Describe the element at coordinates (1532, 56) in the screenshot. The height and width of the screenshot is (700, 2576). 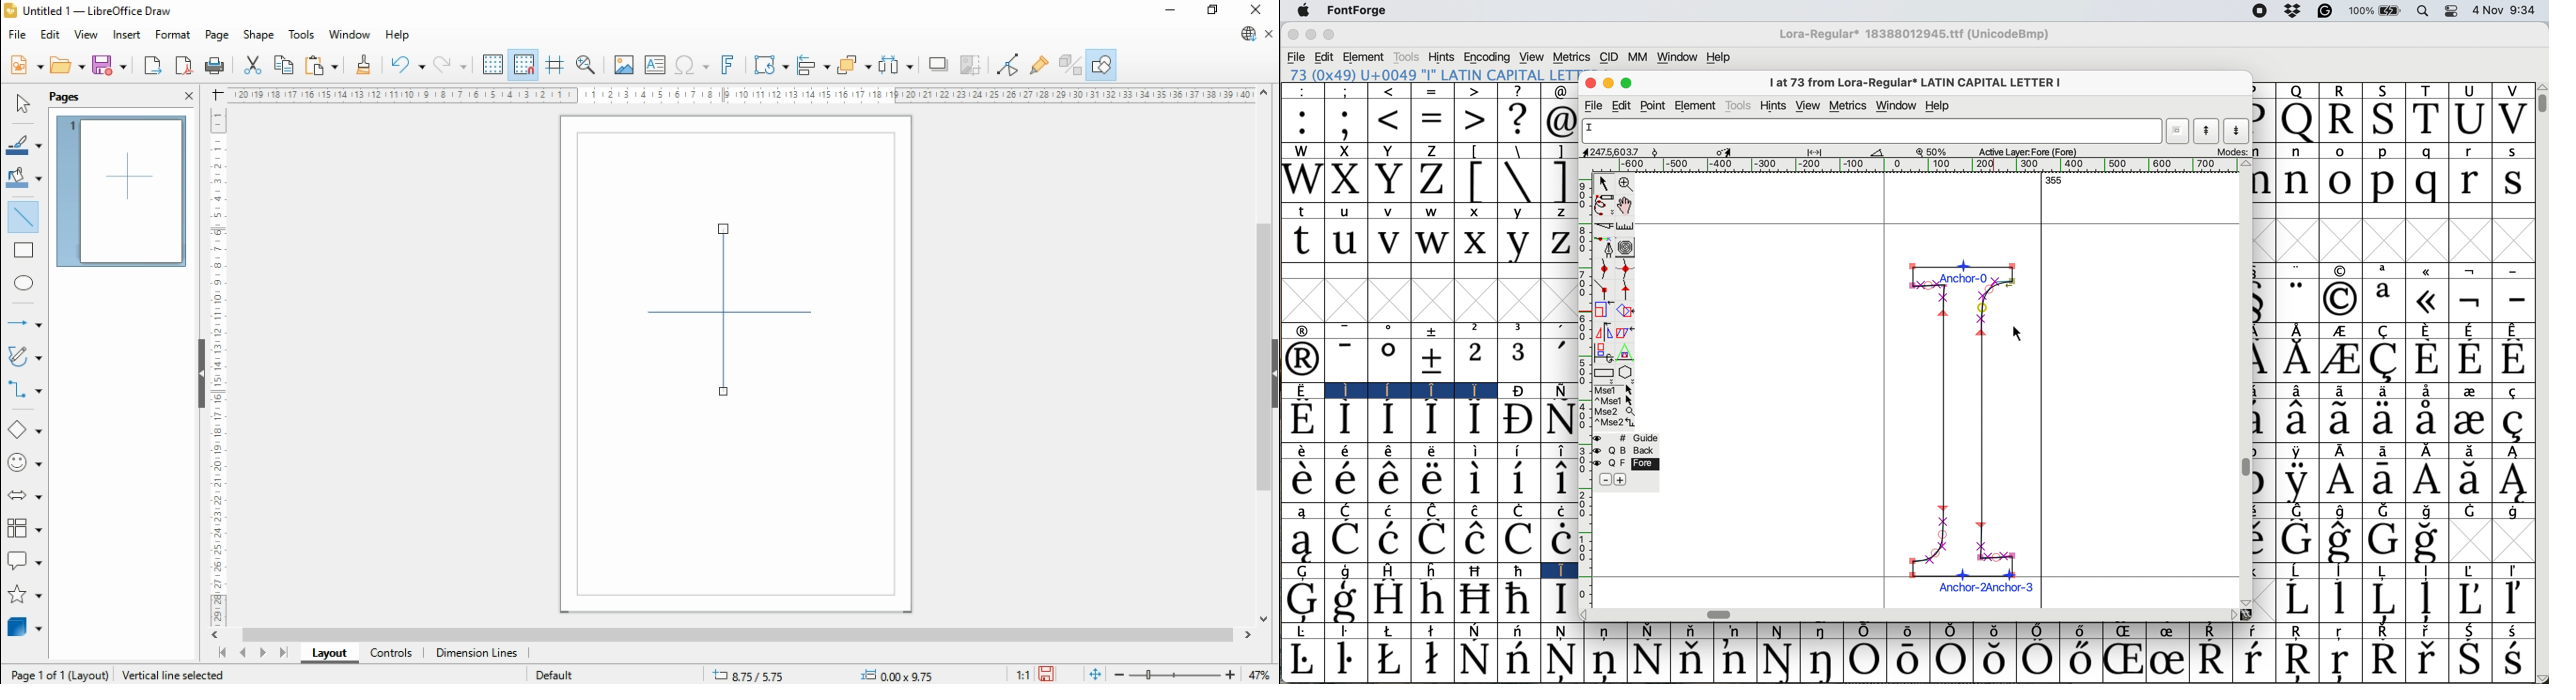
I see `view` at that location.